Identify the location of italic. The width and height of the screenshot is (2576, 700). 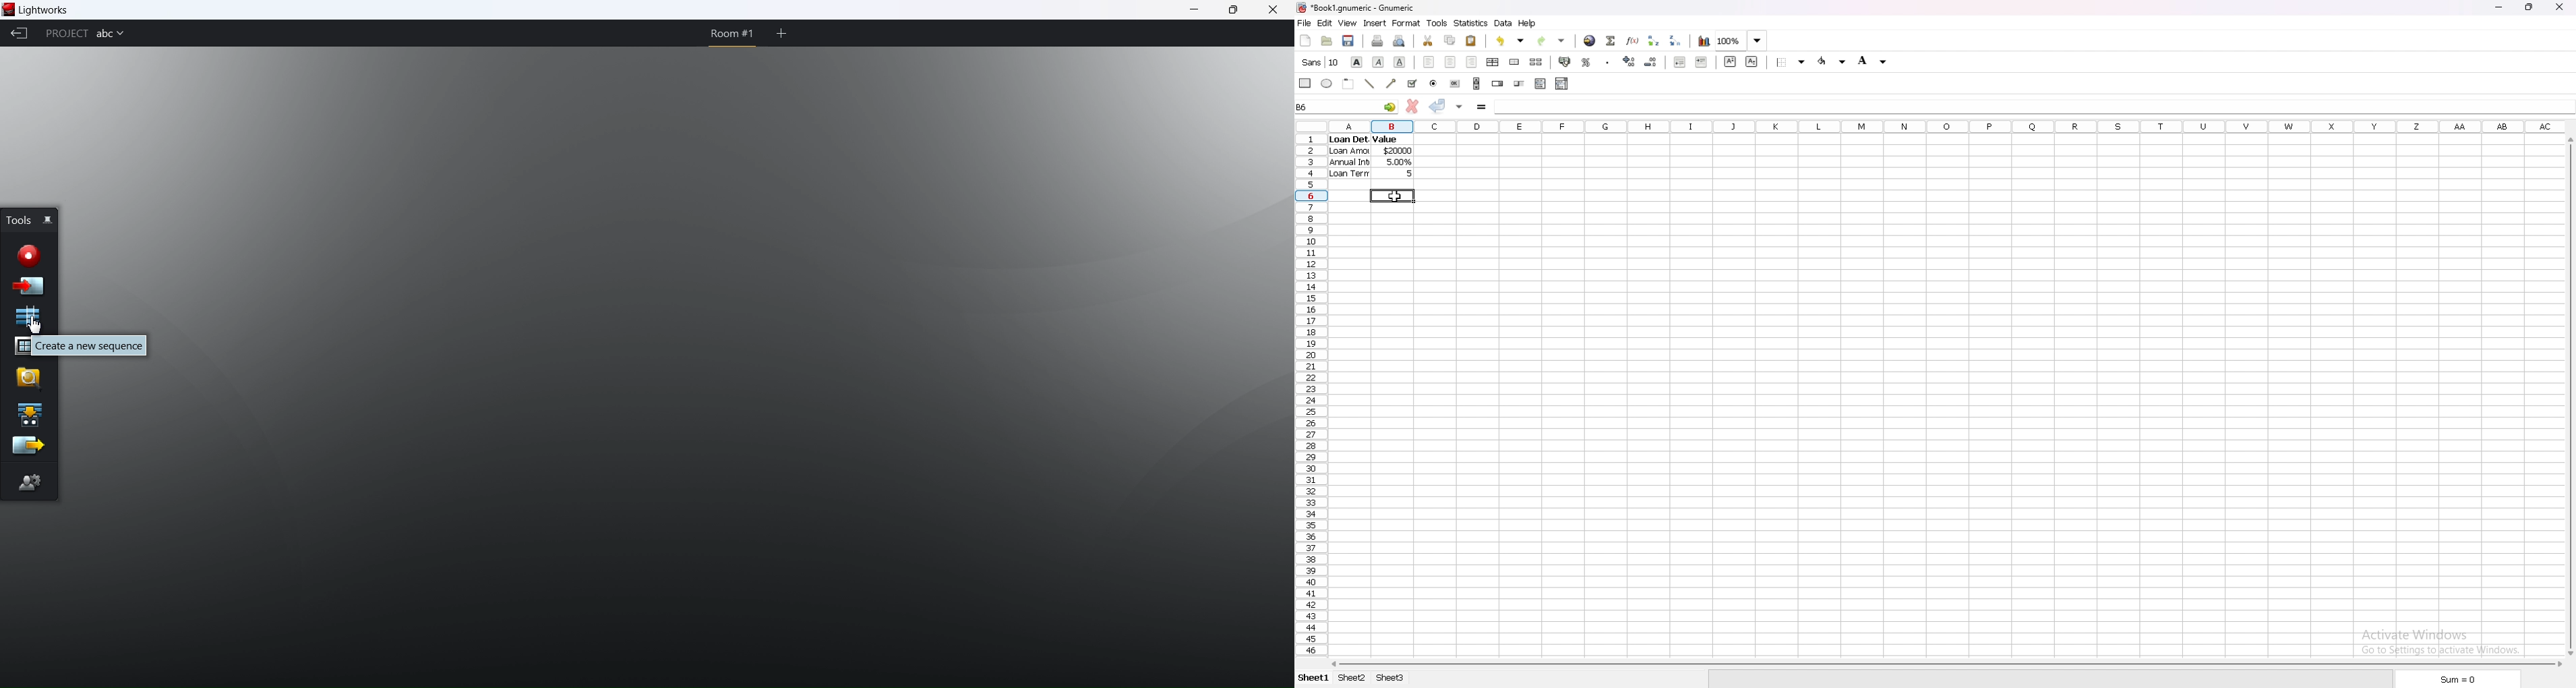
(1378, 62).